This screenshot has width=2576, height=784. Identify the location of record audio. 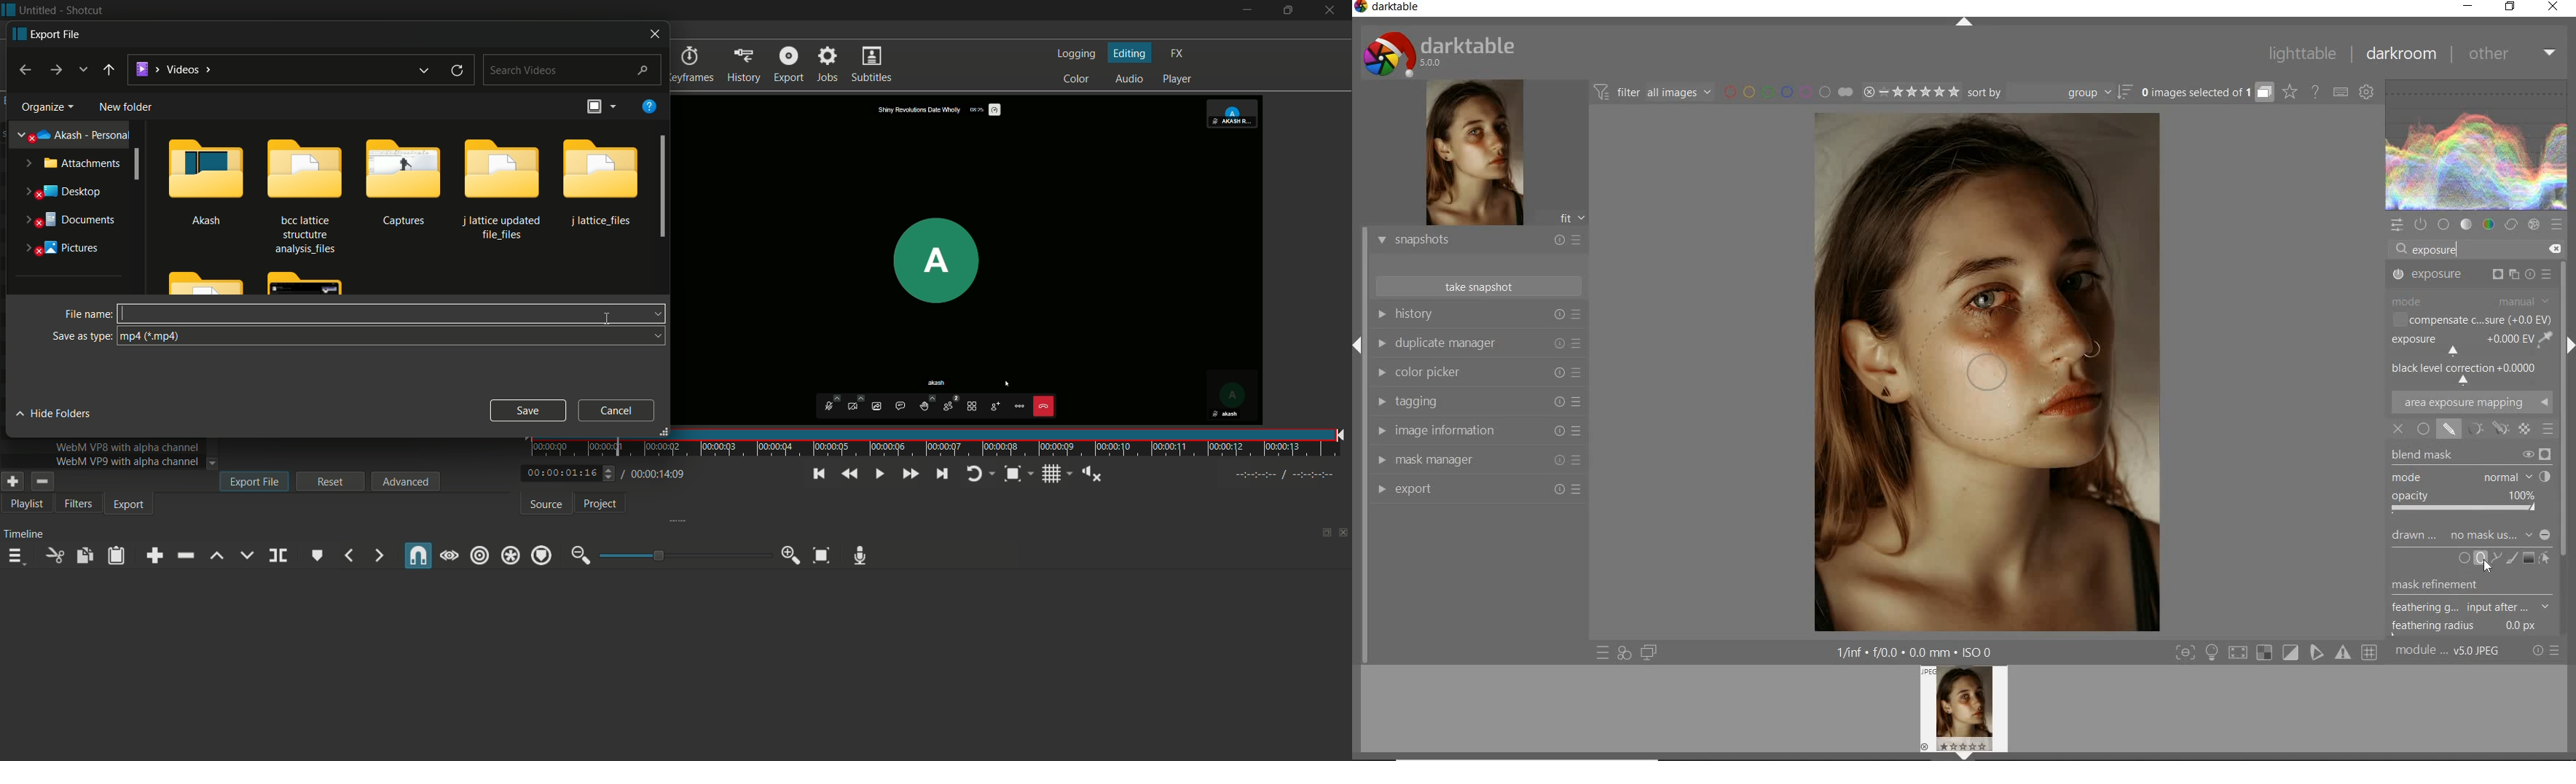
(859, 557).